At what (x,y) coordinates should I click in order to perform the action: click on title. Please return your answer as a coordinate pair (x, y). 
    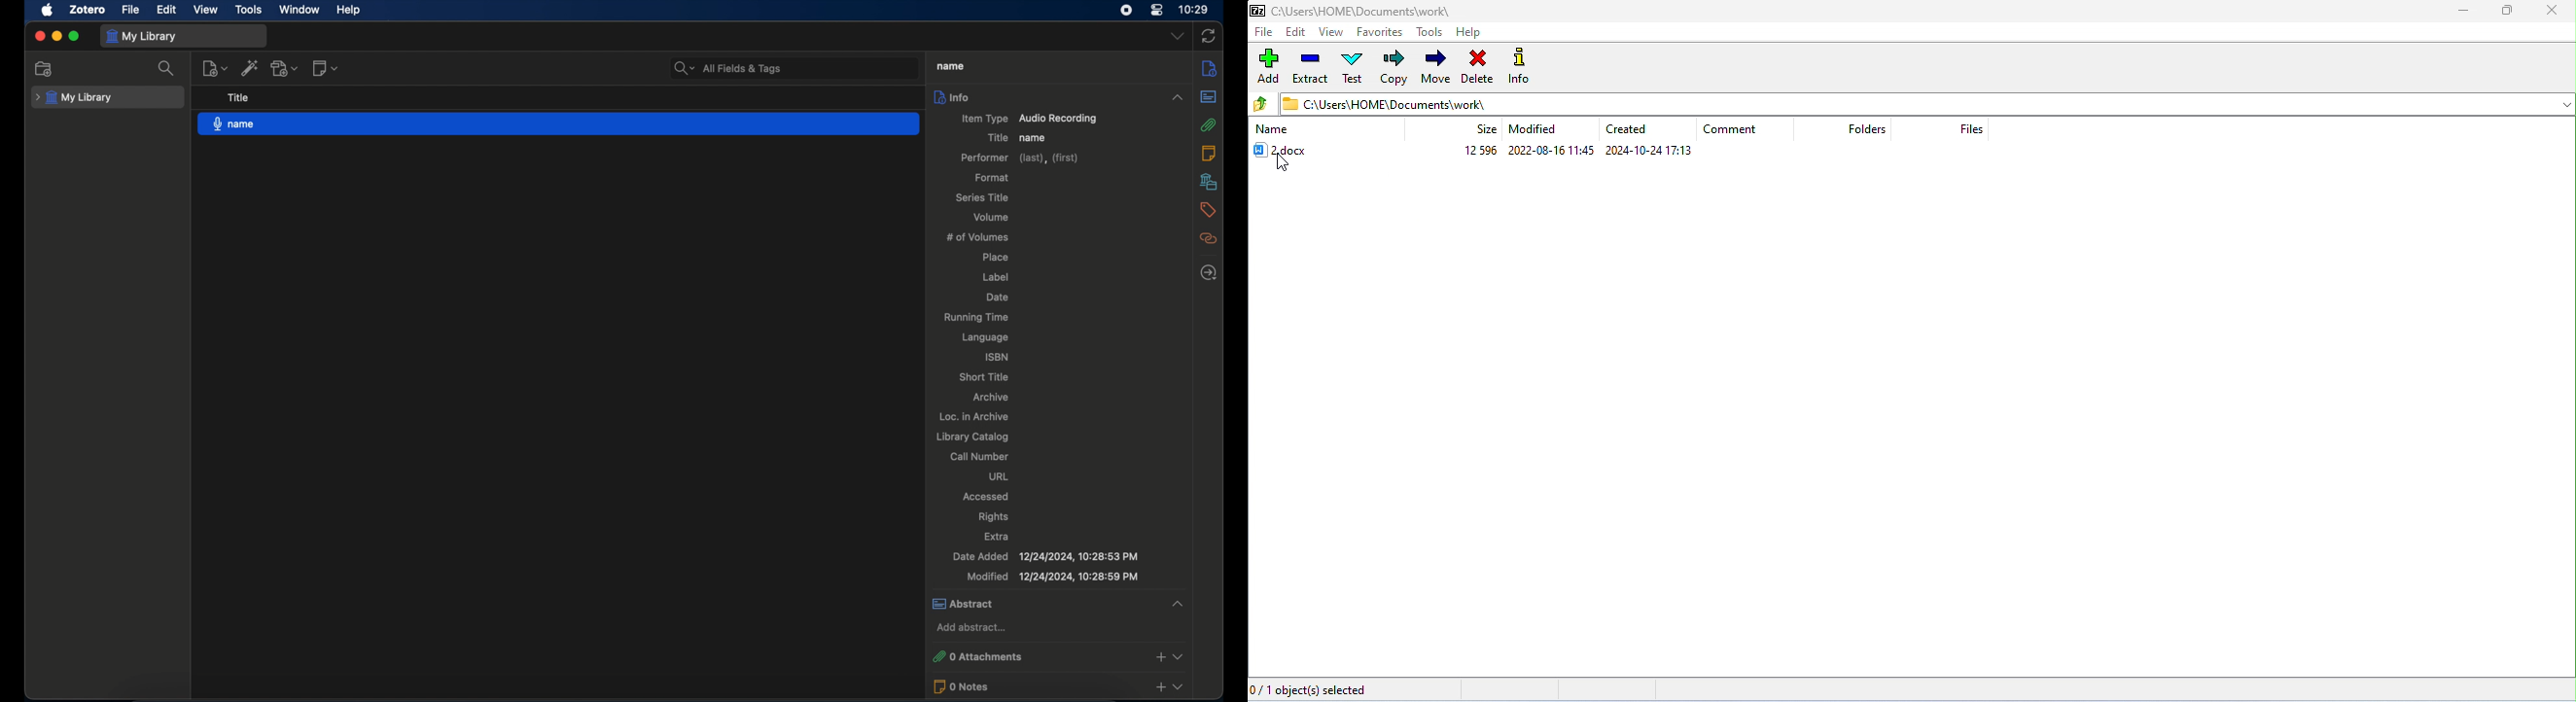
    Looking at the image, I should click on (949, 66).